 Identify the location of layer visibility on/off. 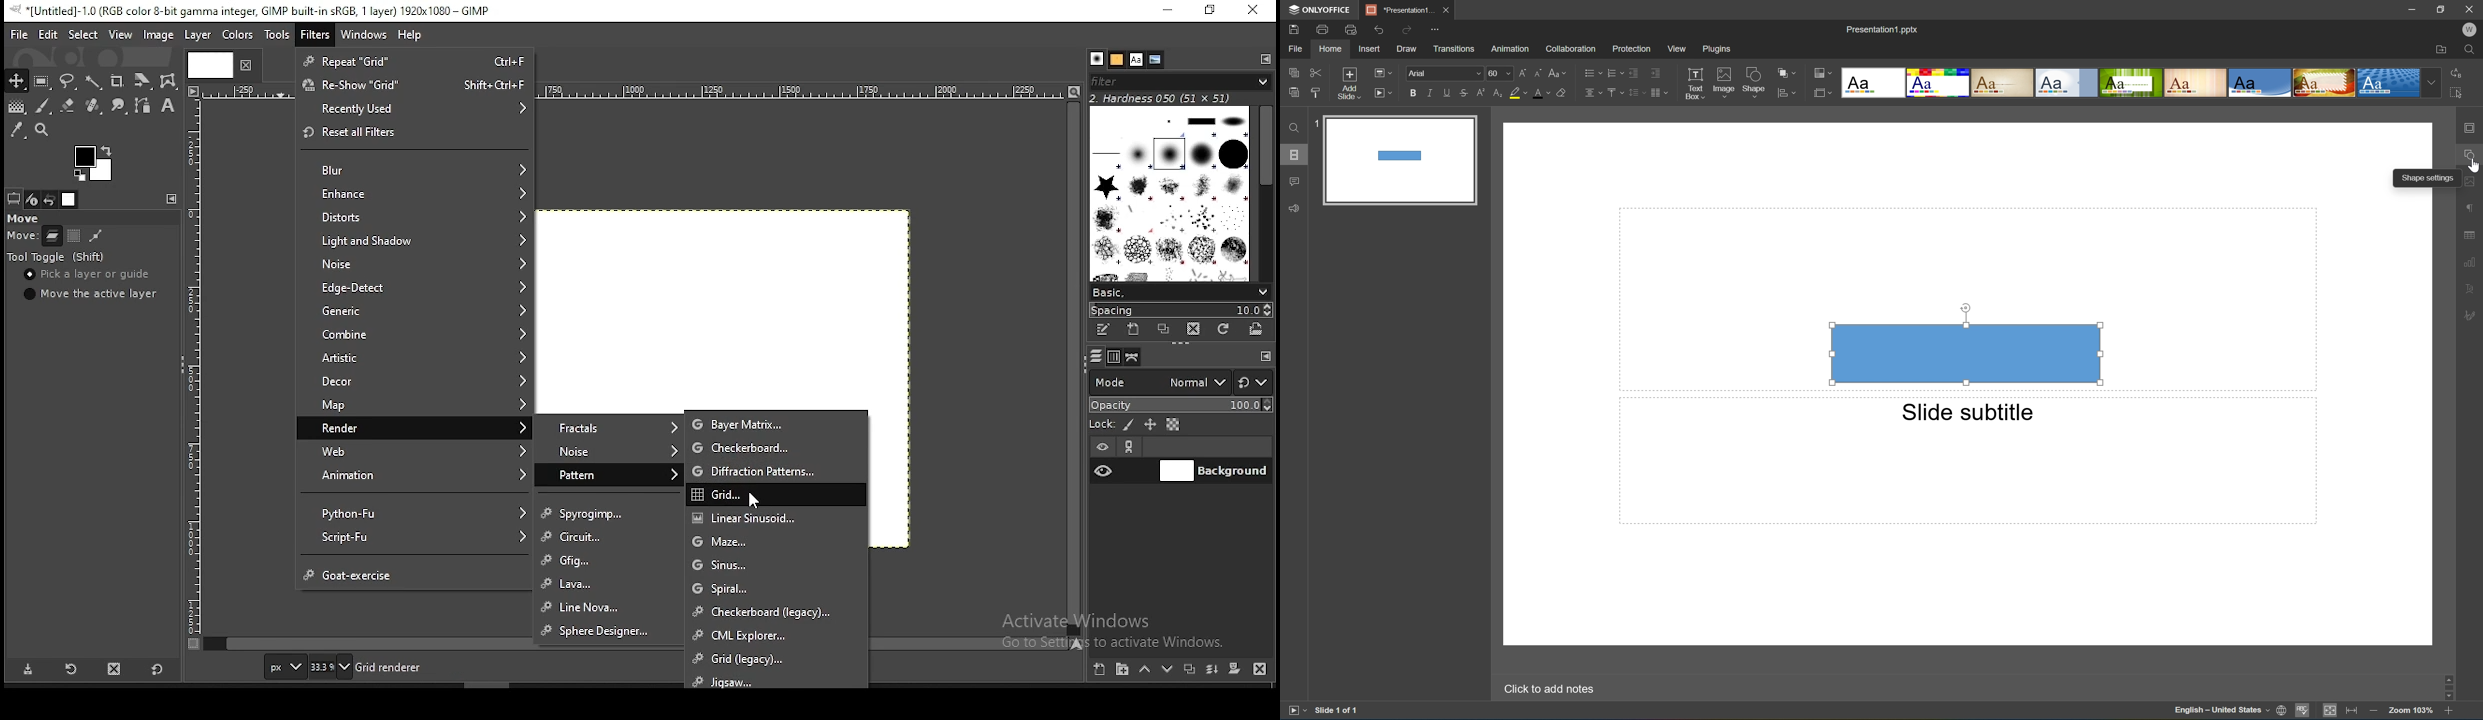
(1104, 470).